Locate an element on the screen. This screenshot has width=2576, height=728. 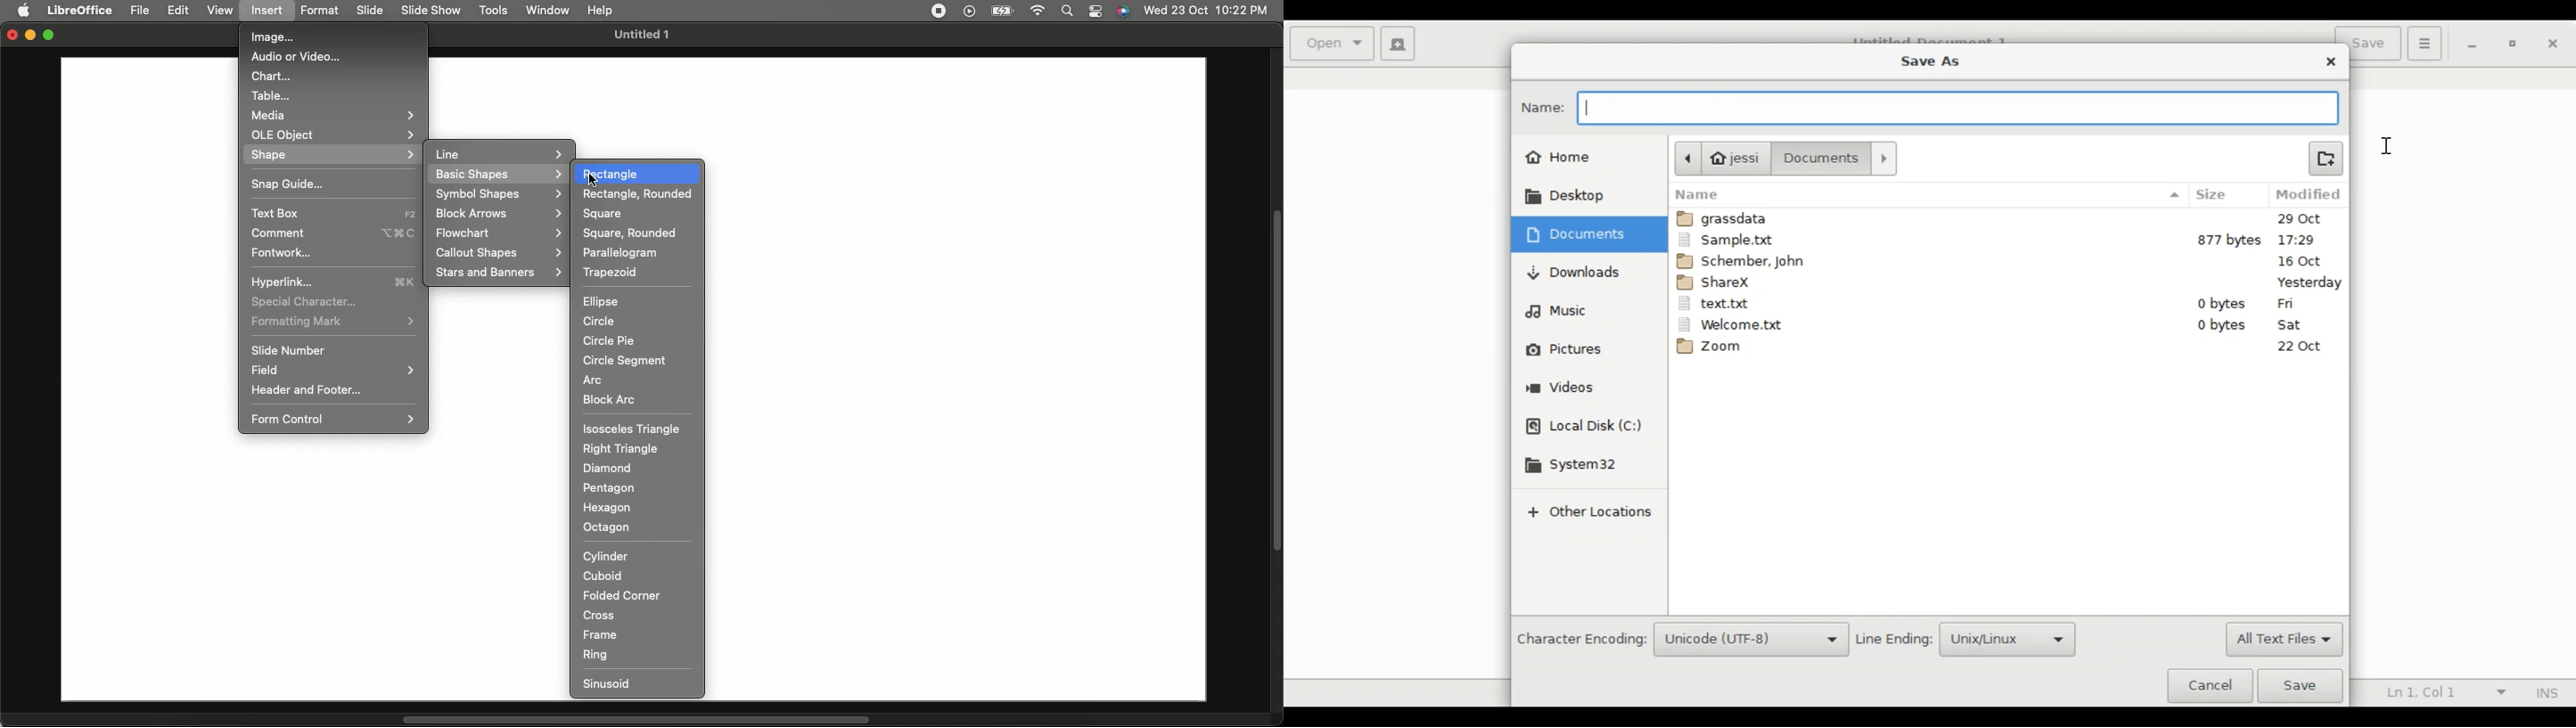
Edit is located at coordinates (180, 11).